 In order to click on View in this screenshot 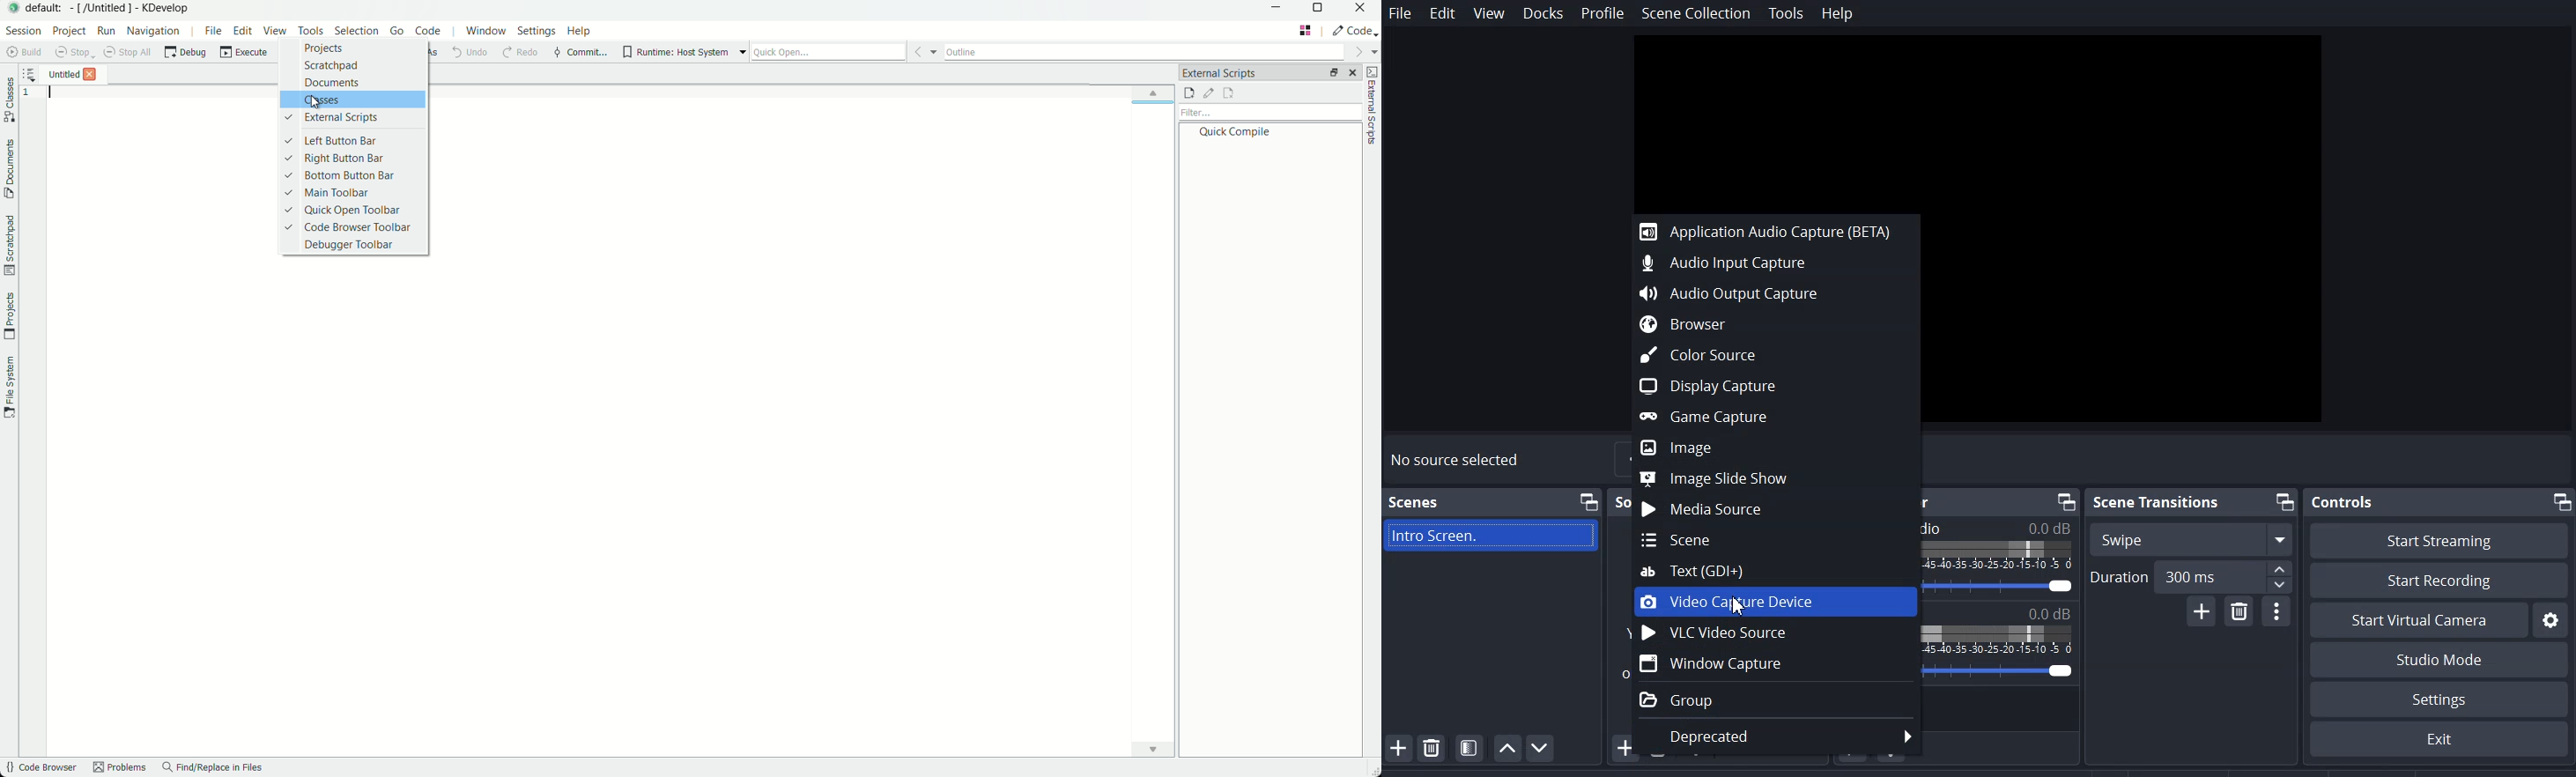, I will do `click(1489, 13)`.